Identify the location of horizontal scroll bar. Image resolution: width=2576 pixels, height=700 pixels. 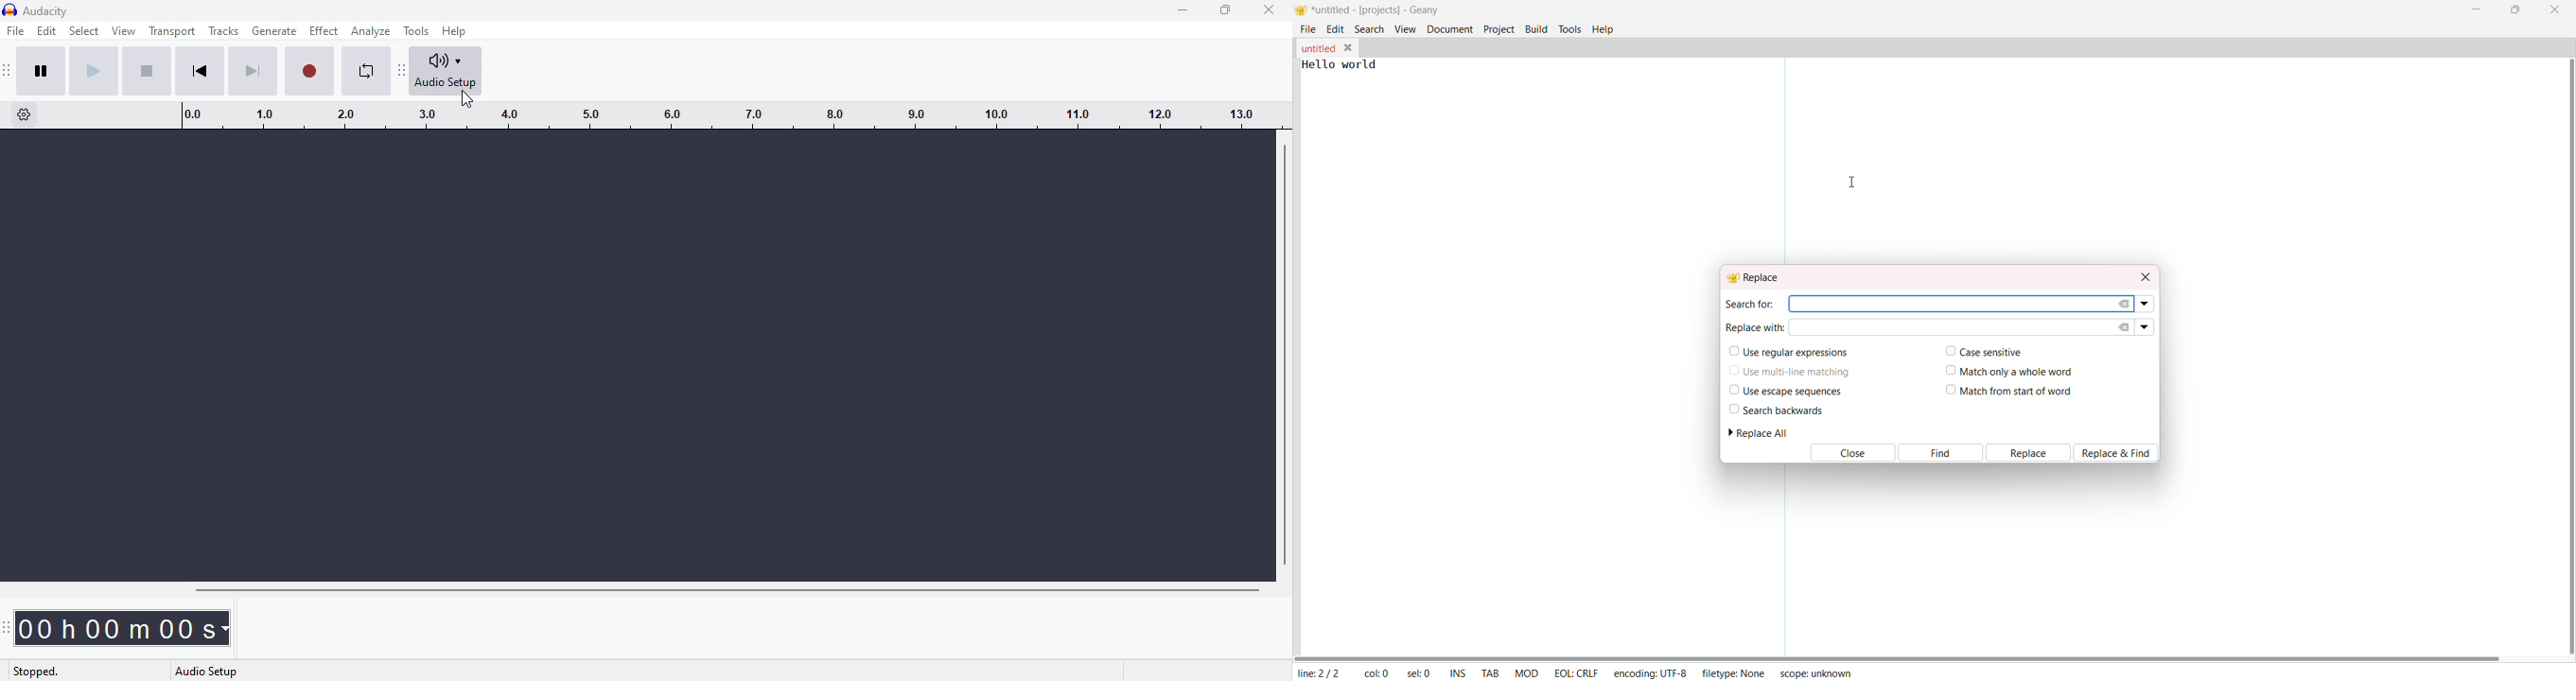
(727, 590).